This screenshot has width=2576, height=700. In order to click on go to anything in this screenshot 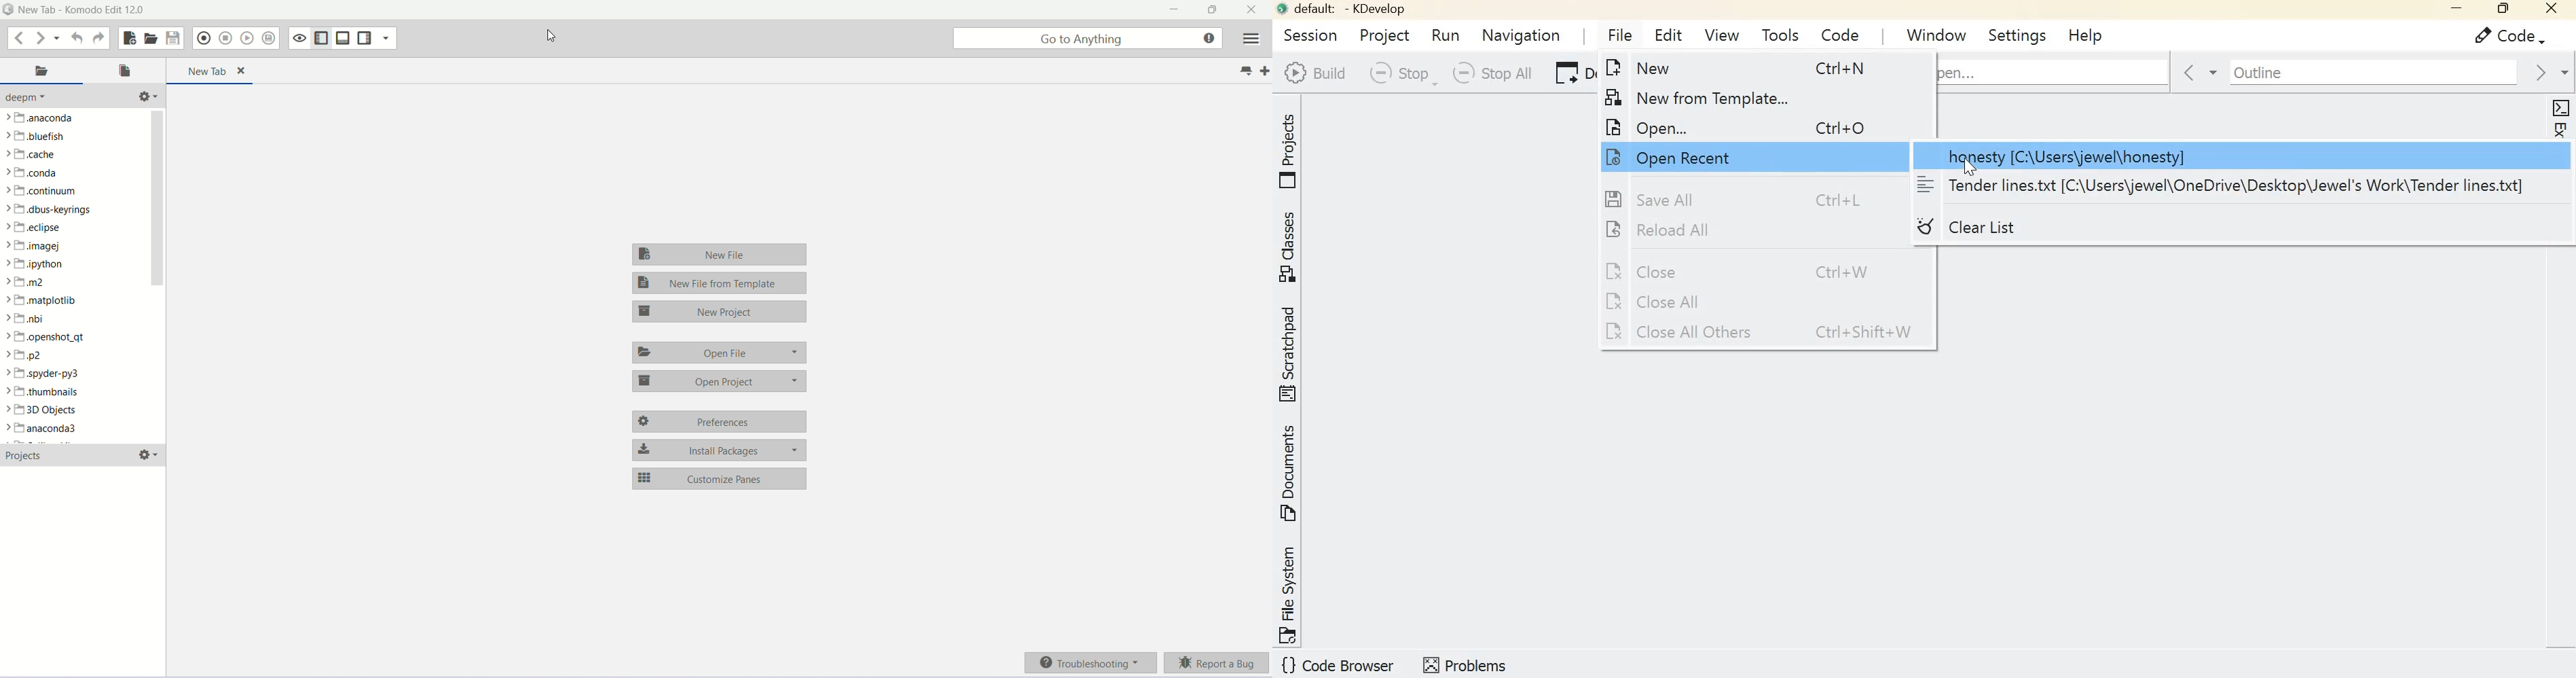, I will do `click(1089, 38)`.